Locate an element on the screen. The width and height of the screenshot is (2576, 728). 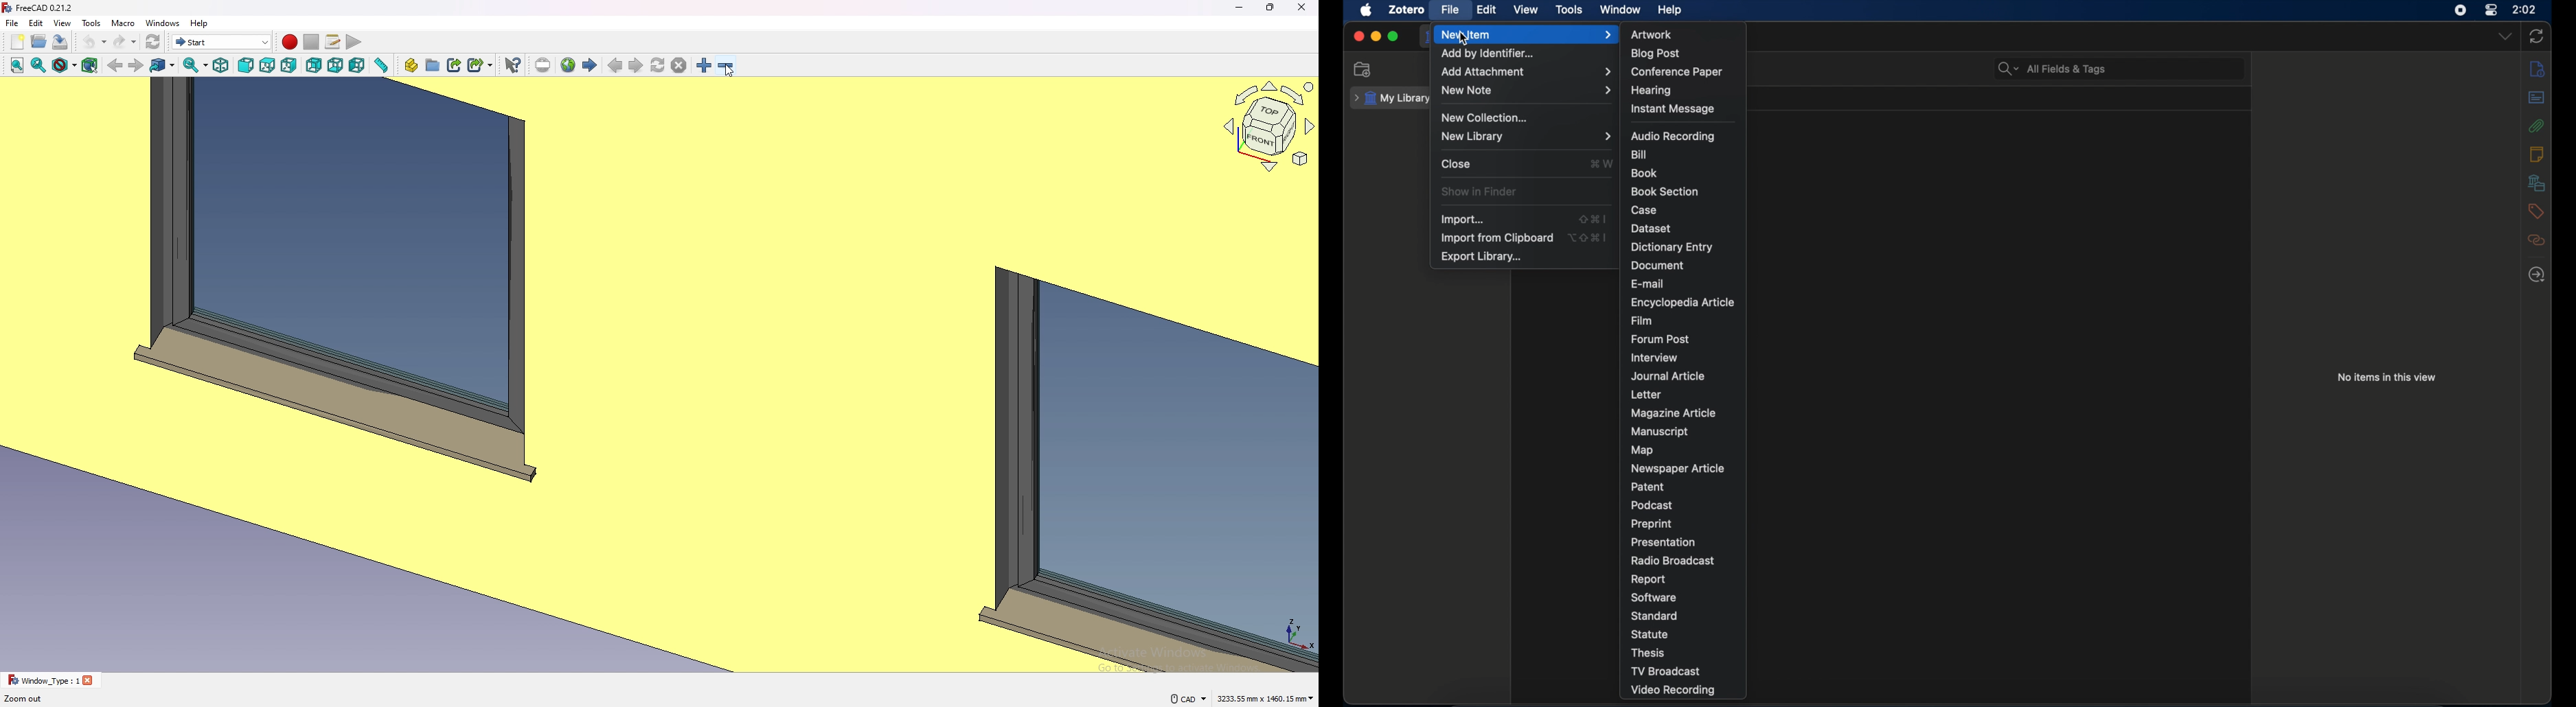
dataset is located at coordinates (1652, 229).